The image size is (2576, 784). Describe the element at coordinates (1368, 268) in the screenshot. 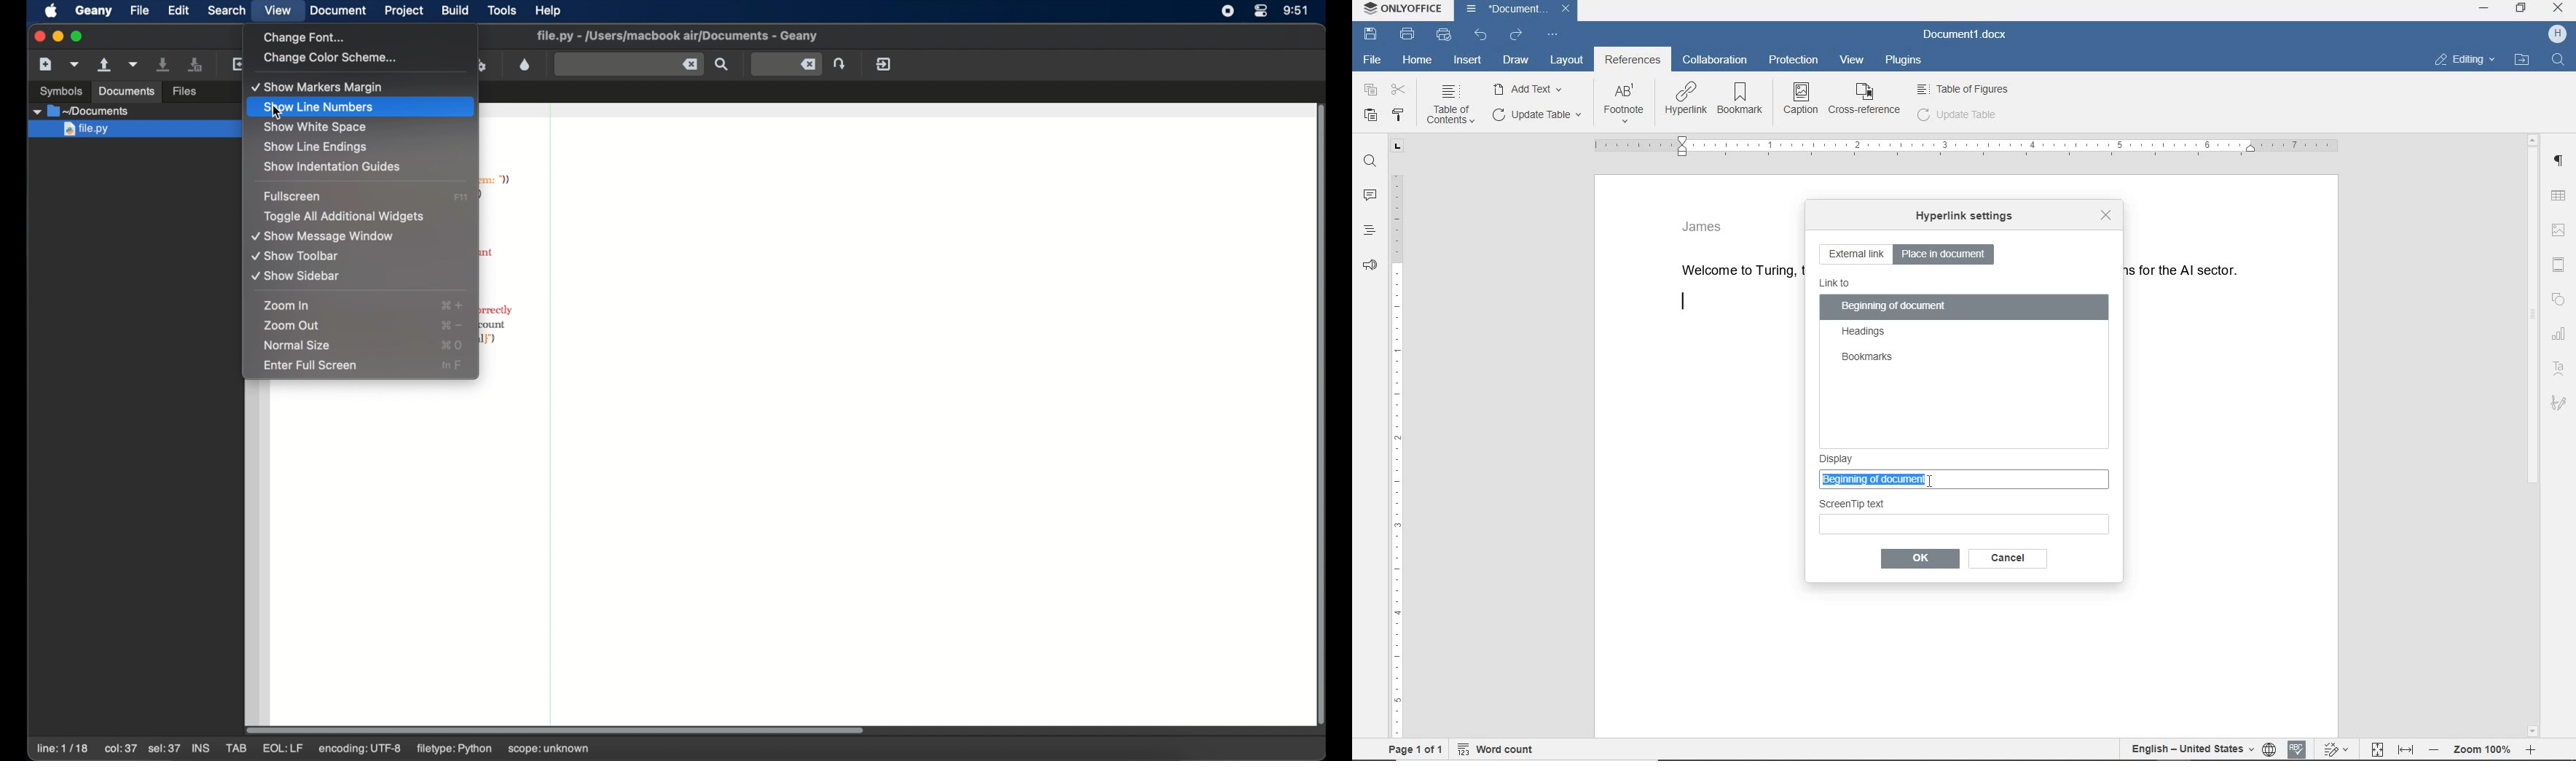

I see `feedback & support` at that location.